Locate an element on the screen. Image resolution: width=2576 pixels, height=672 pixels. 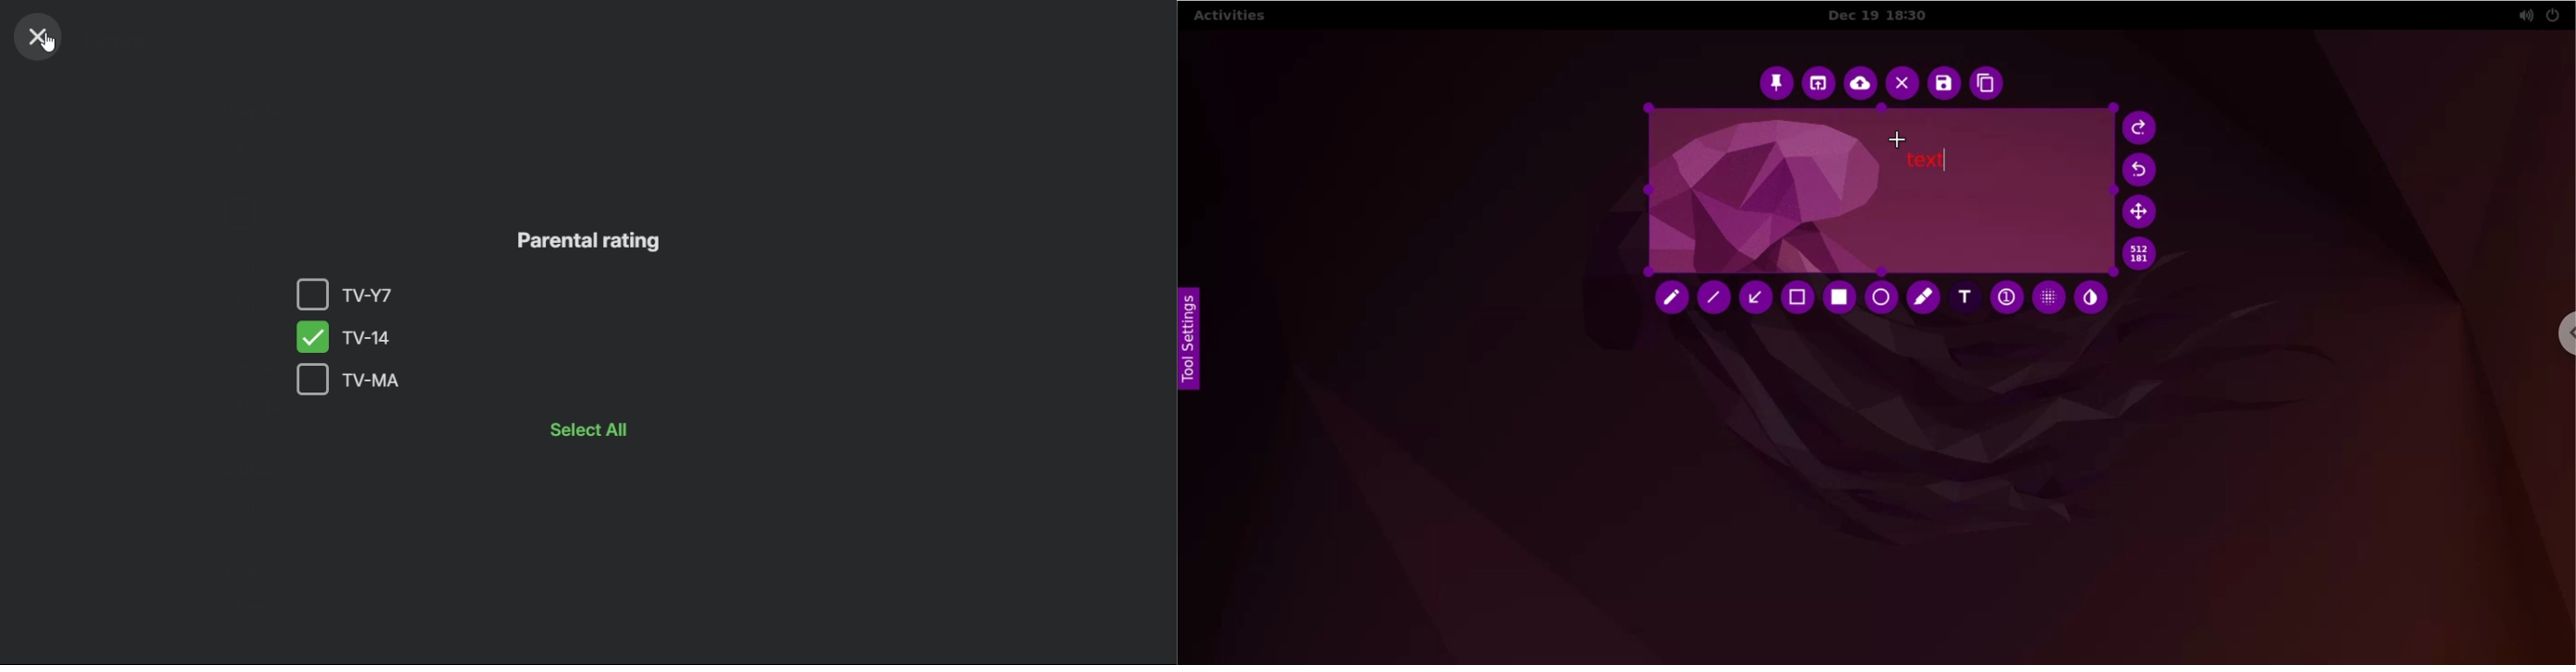
save is located at coordinates (1943, 84).